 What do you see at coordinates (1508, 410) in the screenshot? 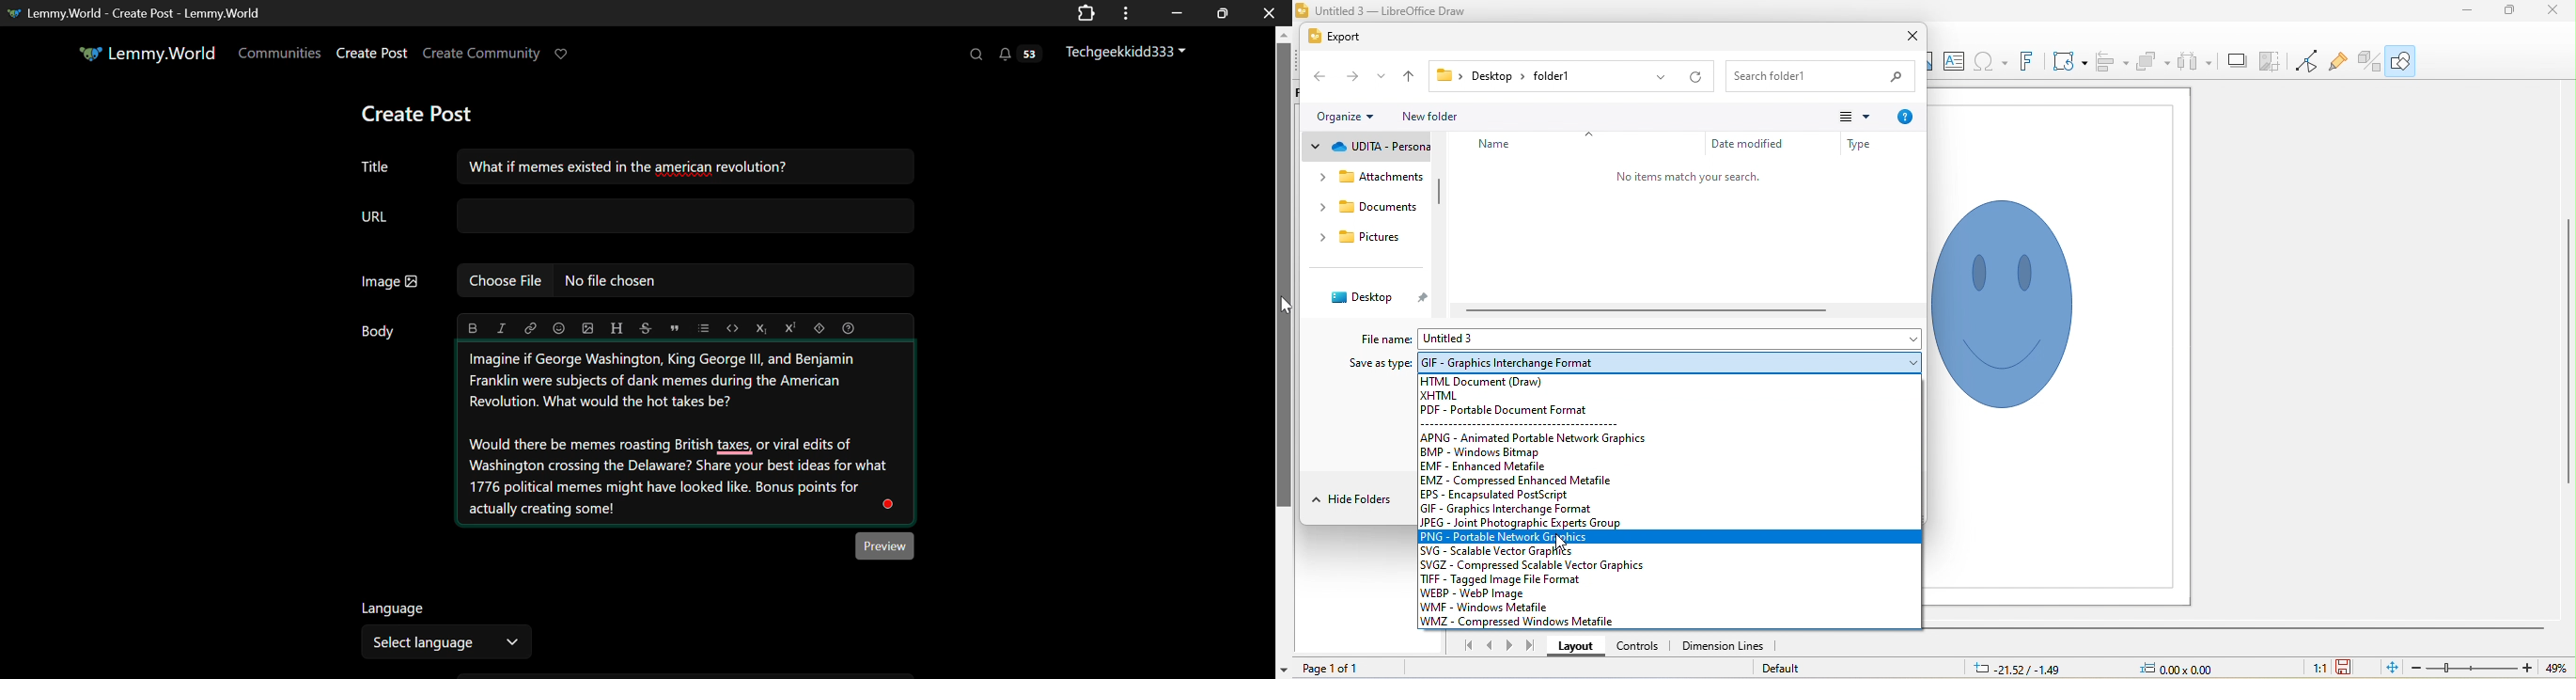
I see `PDF-portable document format` at bounding box center [1508, 410].